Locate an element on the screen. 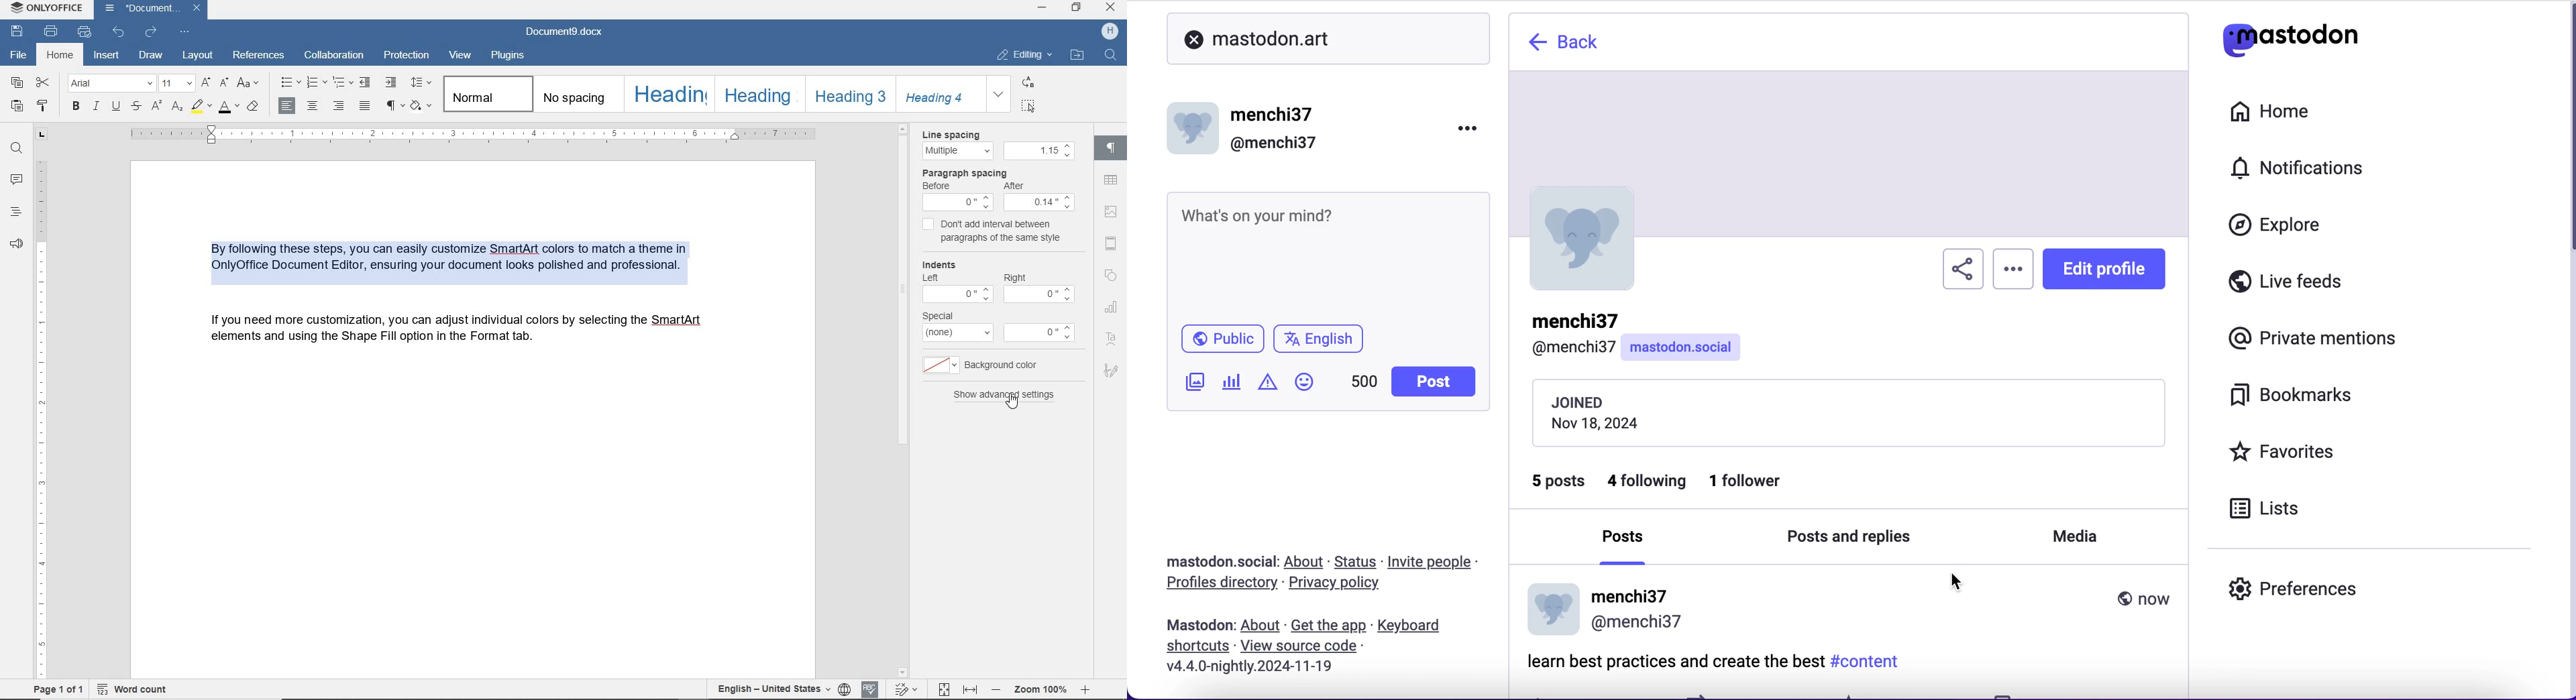 The image size is (2576, 700). comments is located at coordinates (16, 182).